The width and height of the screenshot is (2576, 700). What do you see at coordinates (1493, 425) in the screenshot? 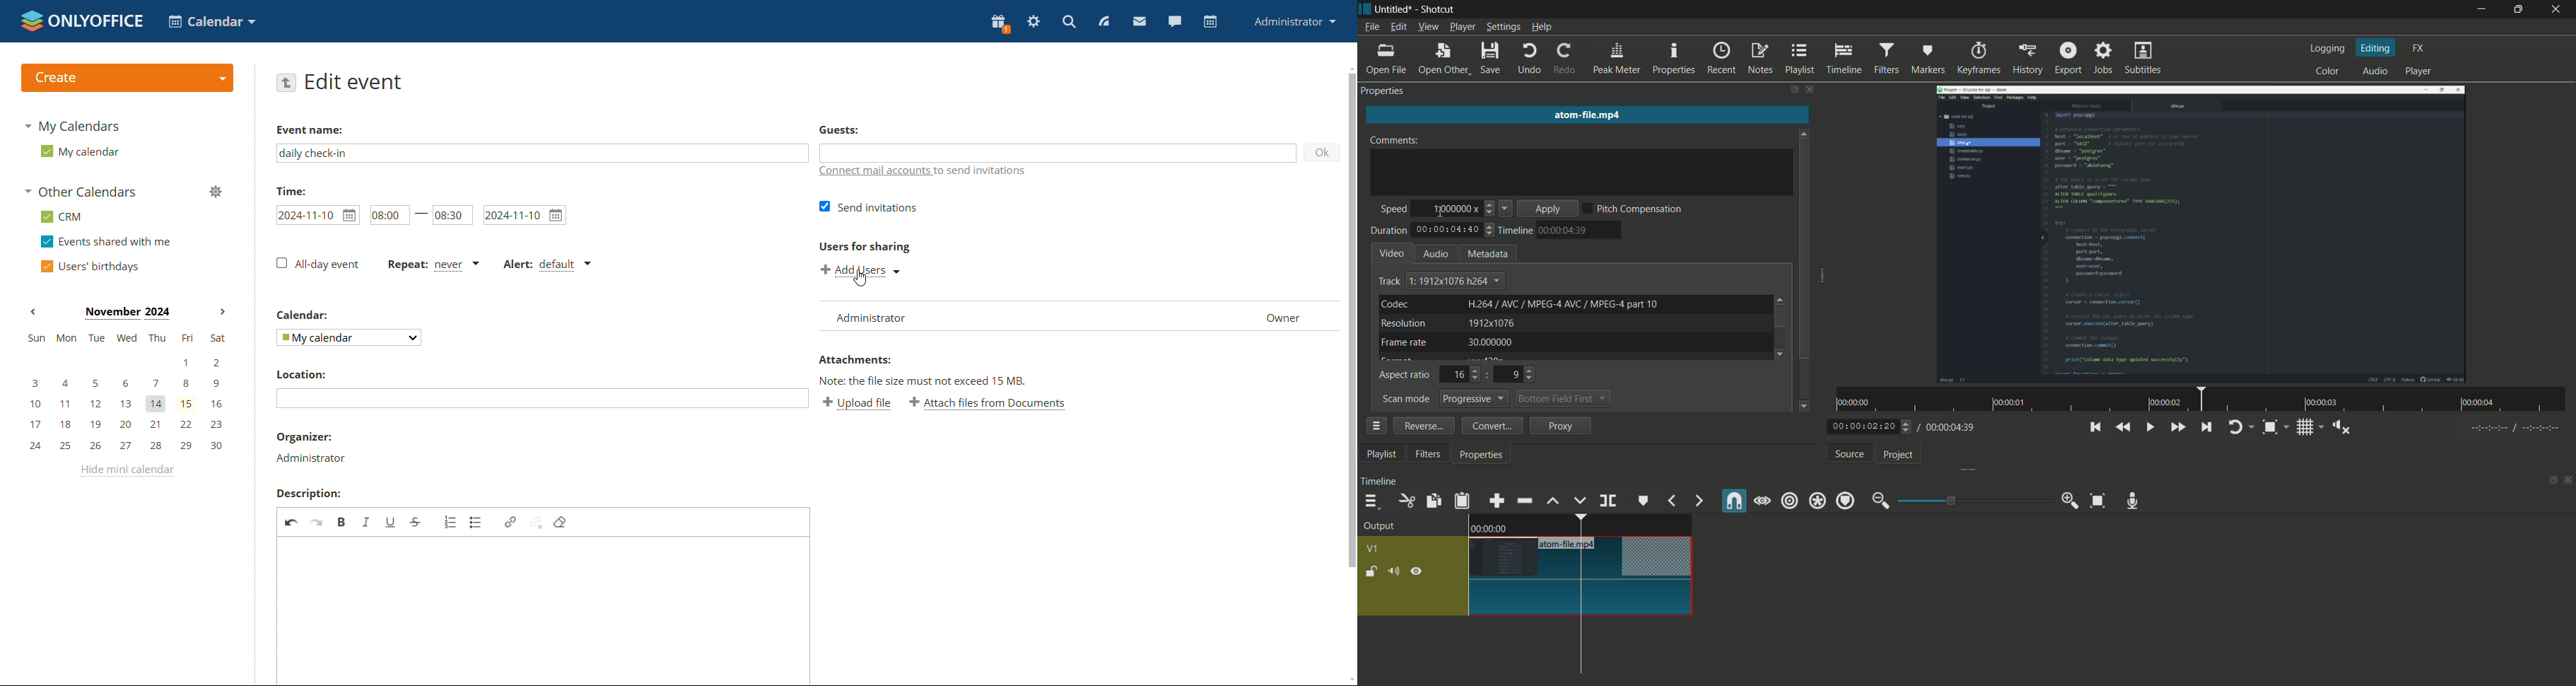
I see `convert` at bounding box center [1493, 425].